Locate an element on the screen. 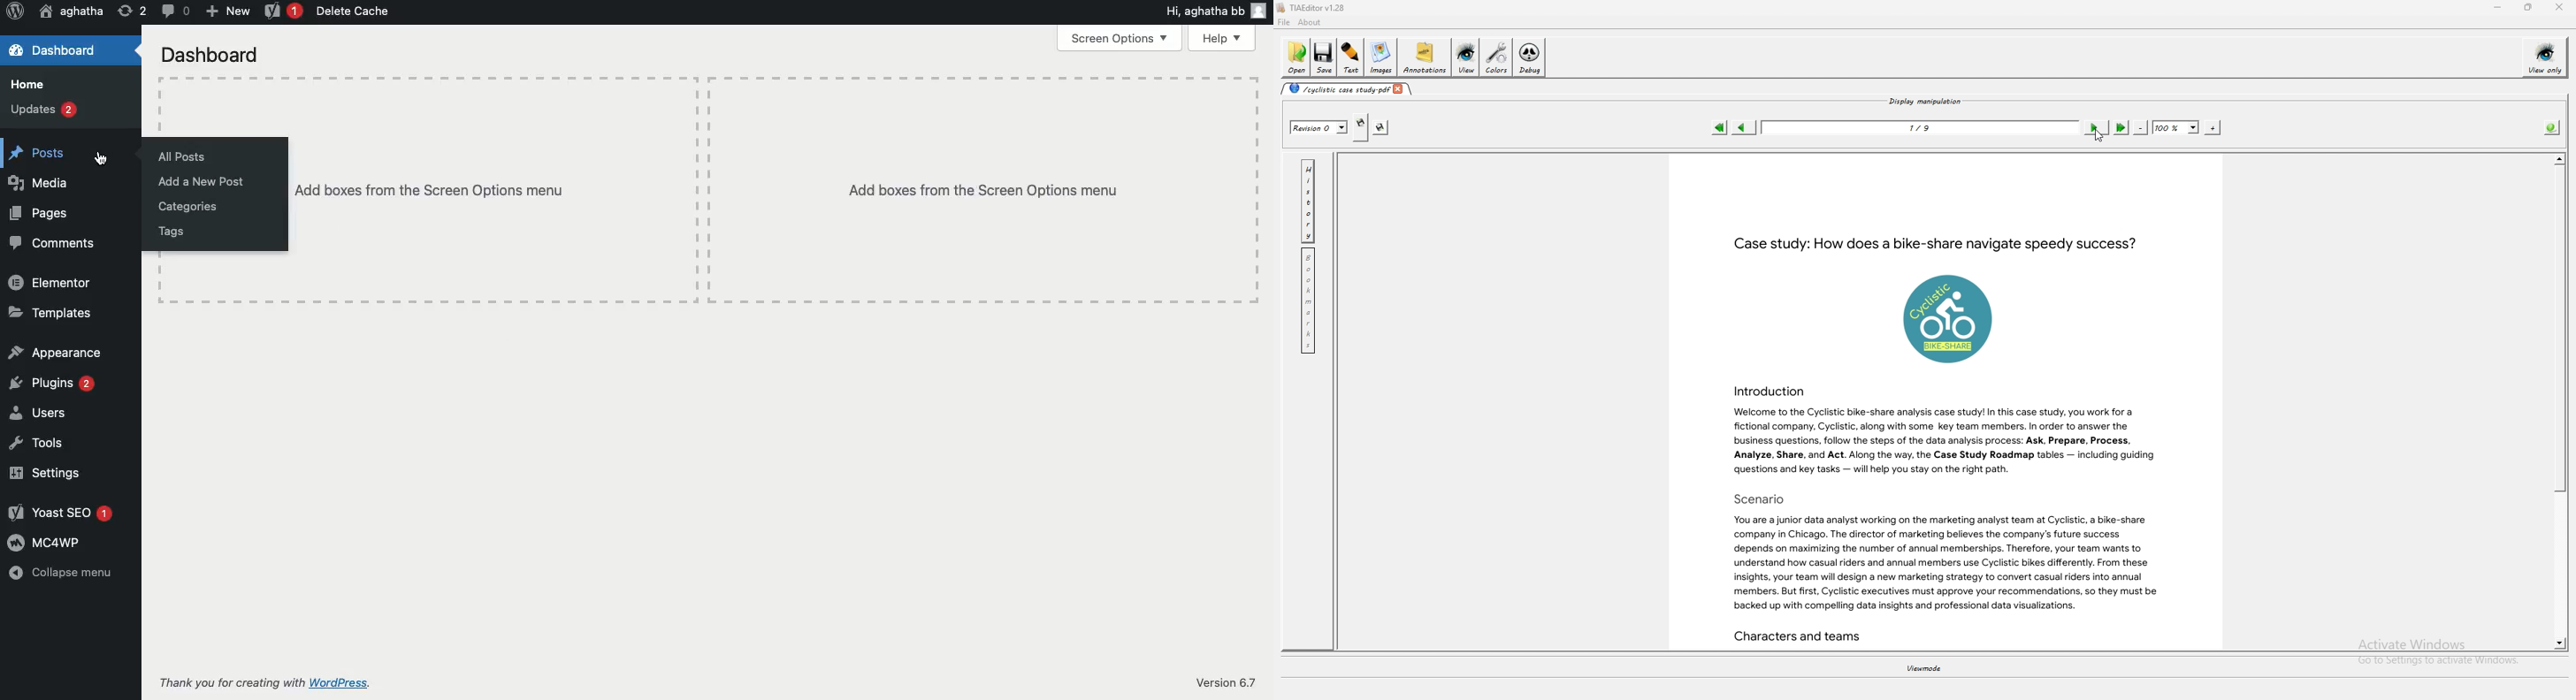 Image resolution: width=2576 pixels, height=700 pixels. Comments is located at coordinates (53, 242).